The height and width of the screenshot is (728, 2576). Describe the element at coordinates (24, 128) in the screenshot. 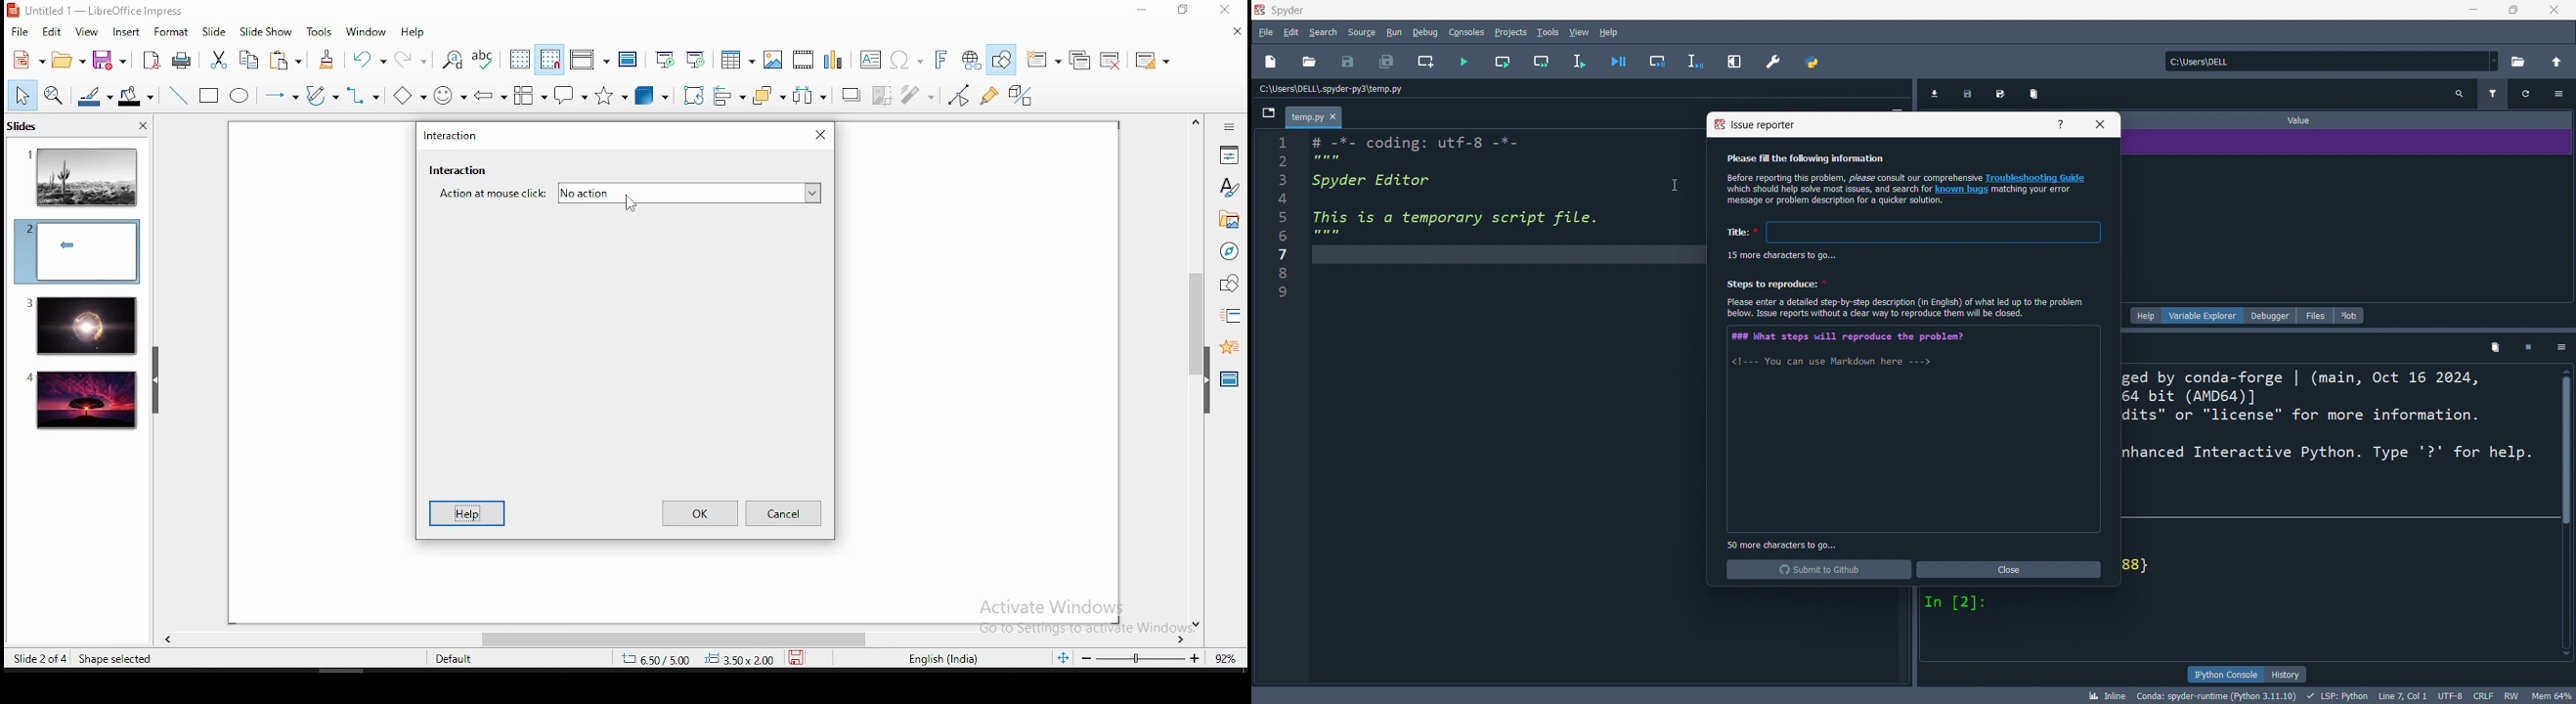

I see `slides` at that location.